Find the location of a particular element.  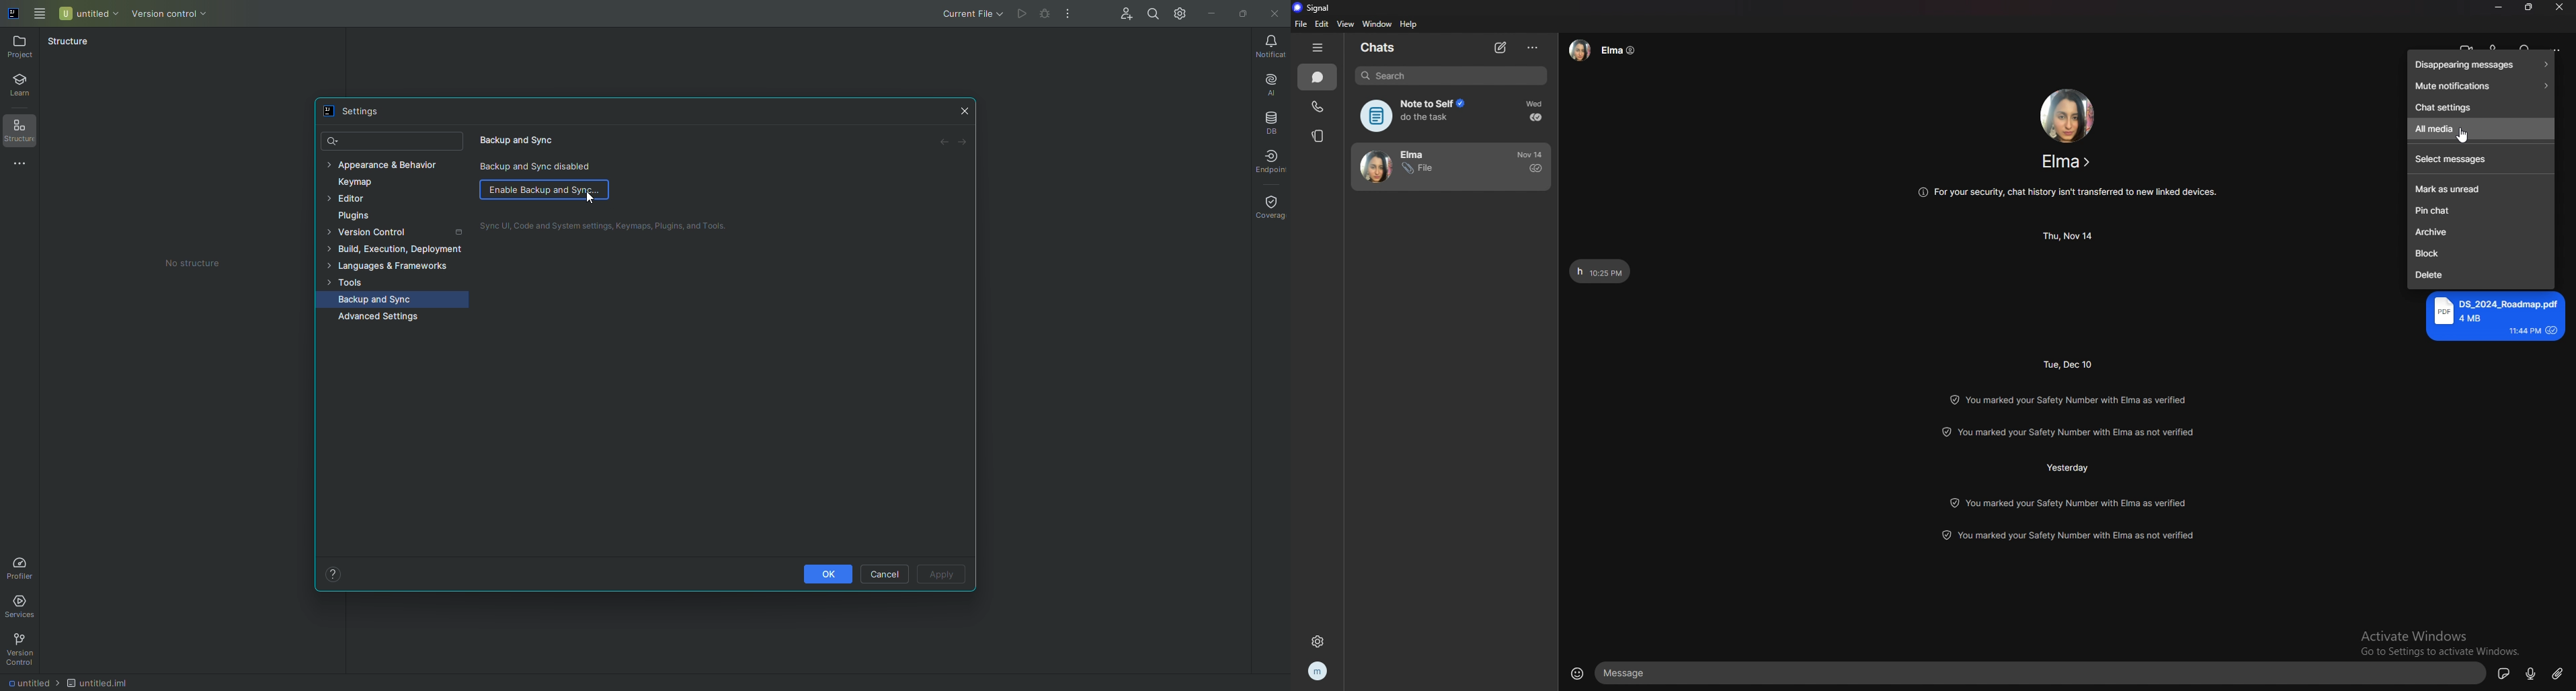

resize is located at coordinates (2530, 7).